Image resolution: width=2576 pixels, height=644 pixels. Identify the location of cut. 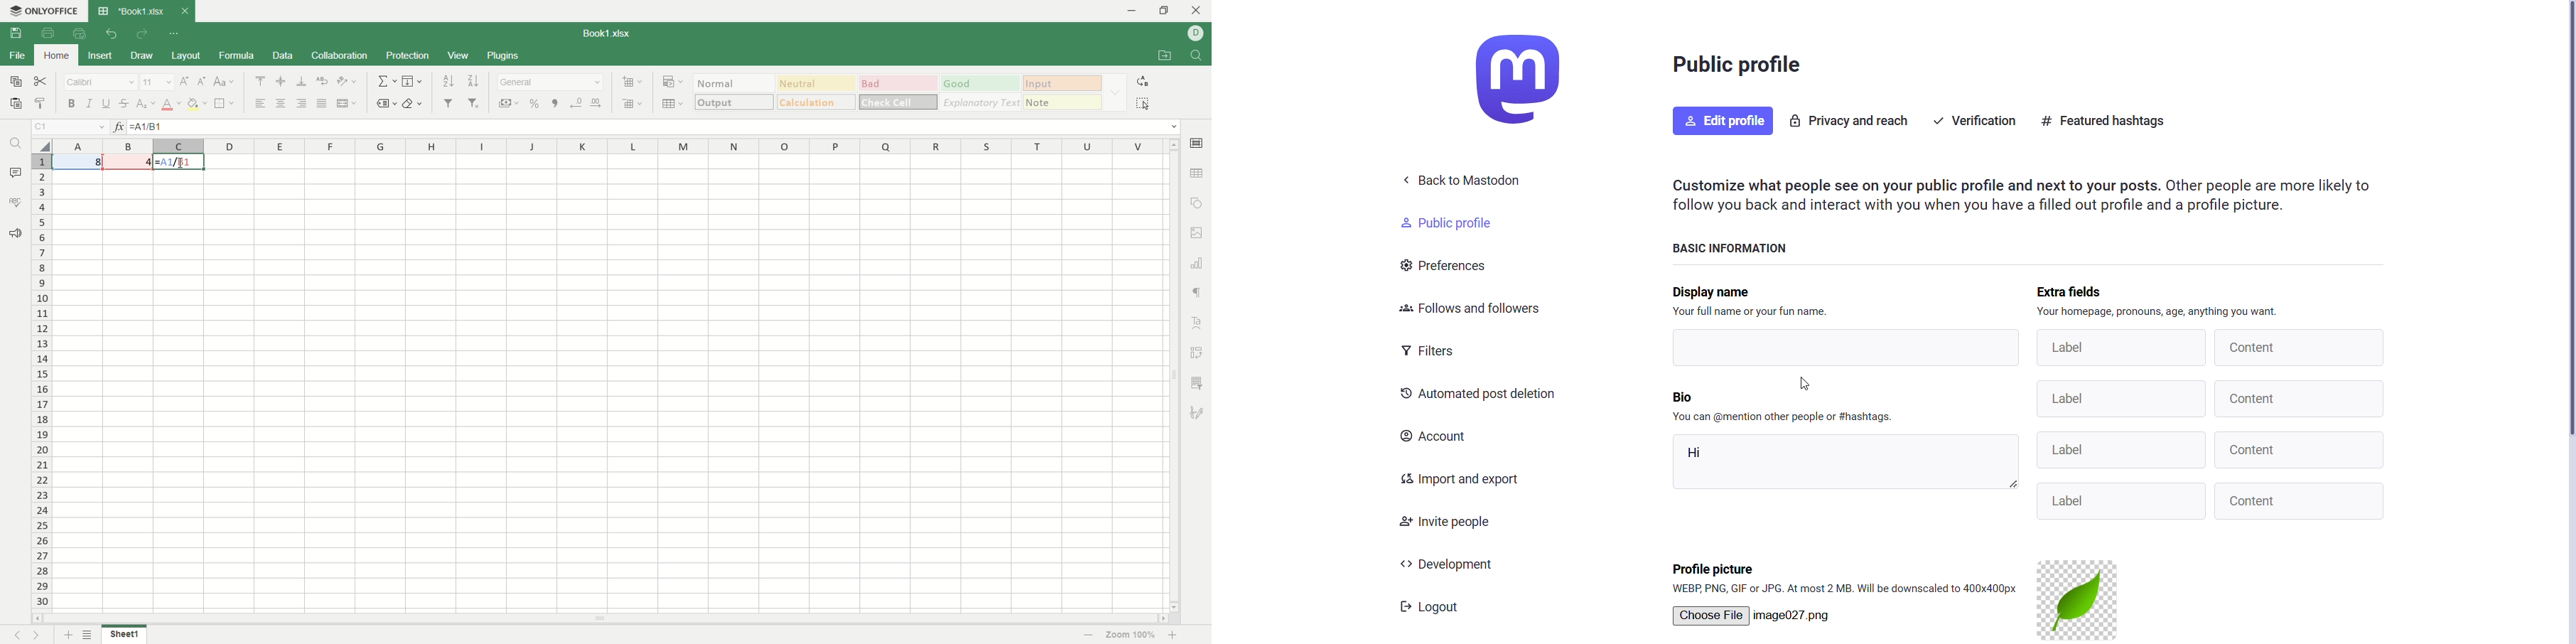
(41, 82).